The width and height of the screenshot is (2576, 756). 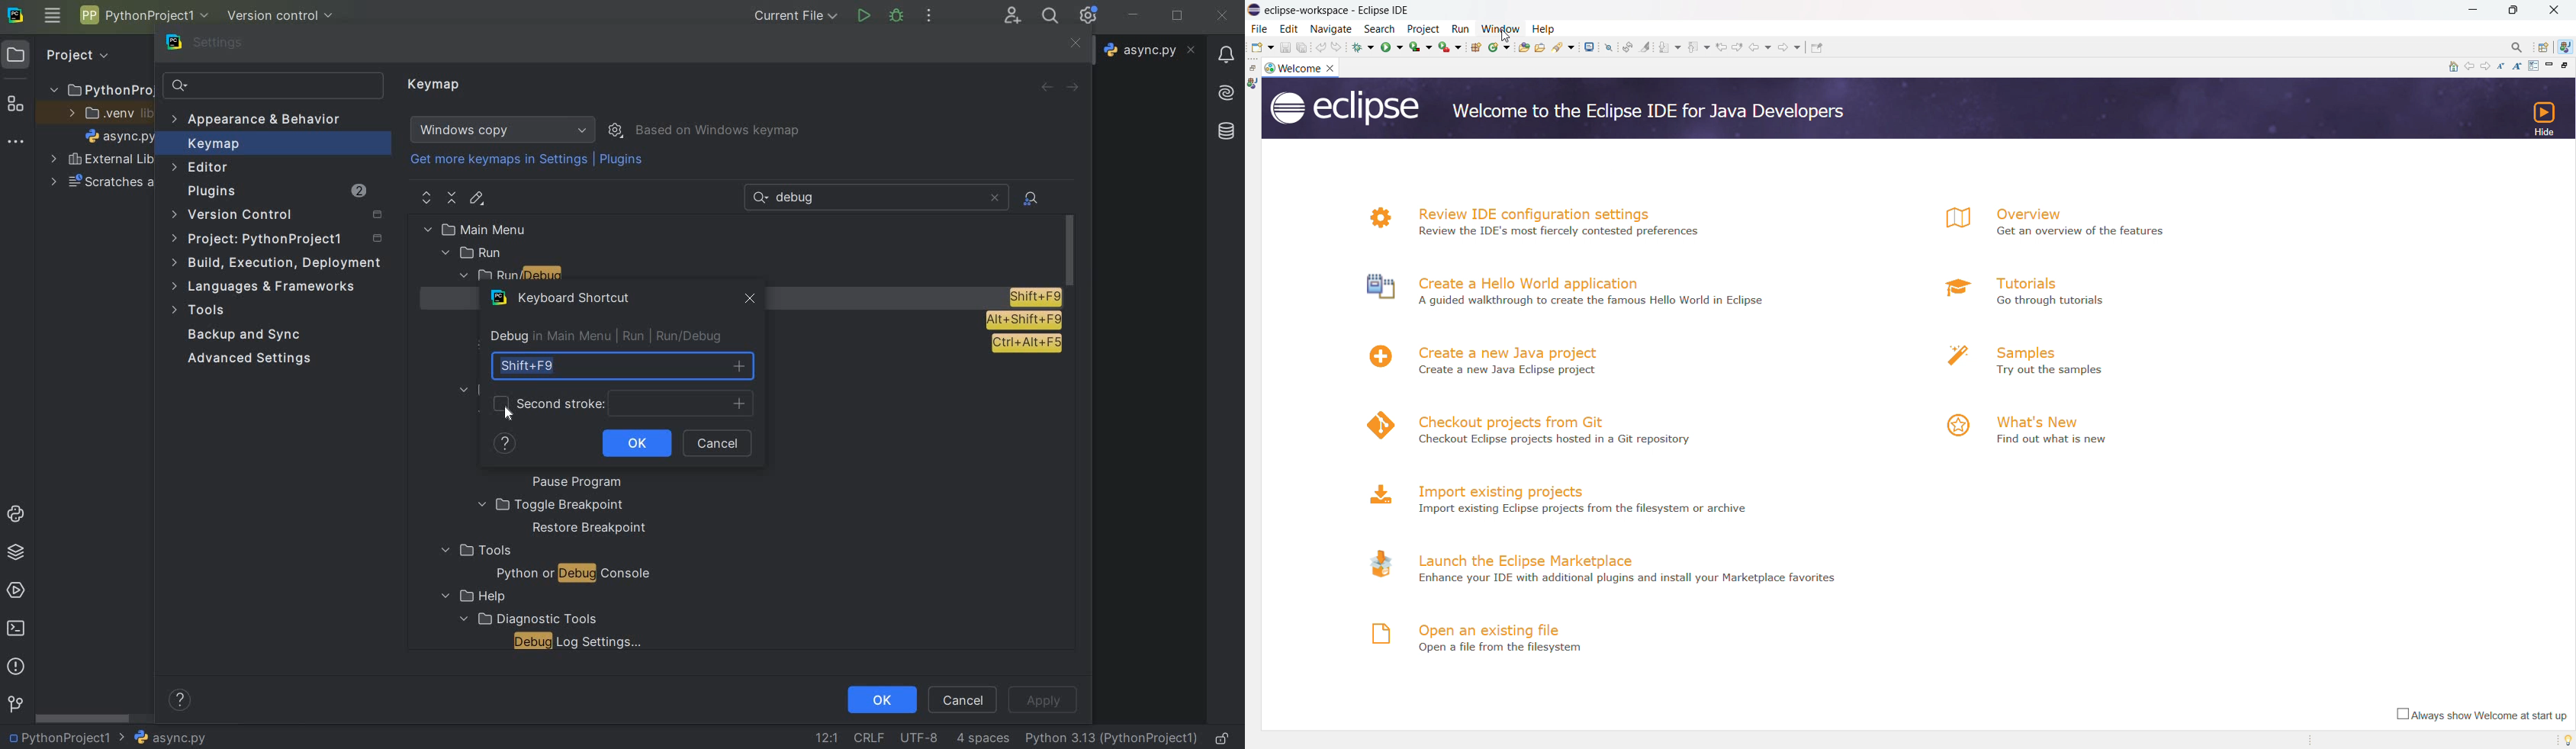 I want to click on file name, so click(x=162, y=738).